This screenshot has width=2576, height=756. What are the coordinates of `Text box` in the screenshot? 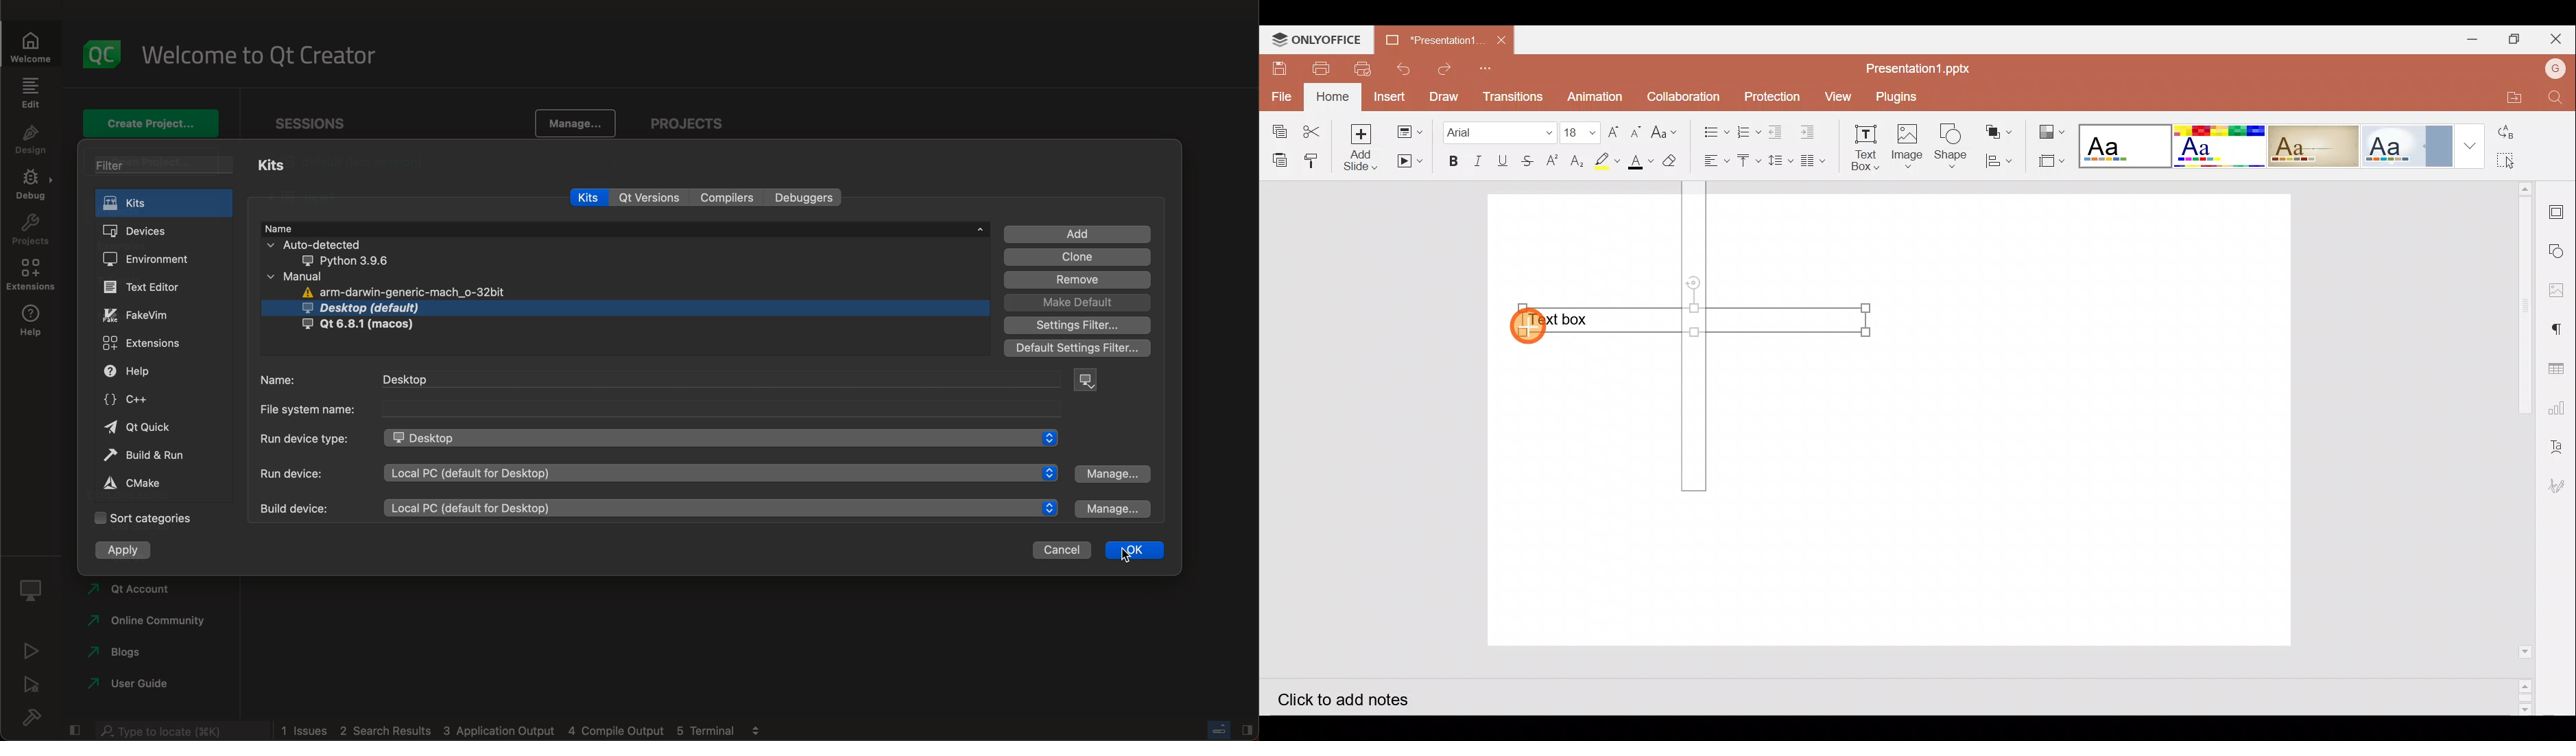 It's located at (1692, 324).